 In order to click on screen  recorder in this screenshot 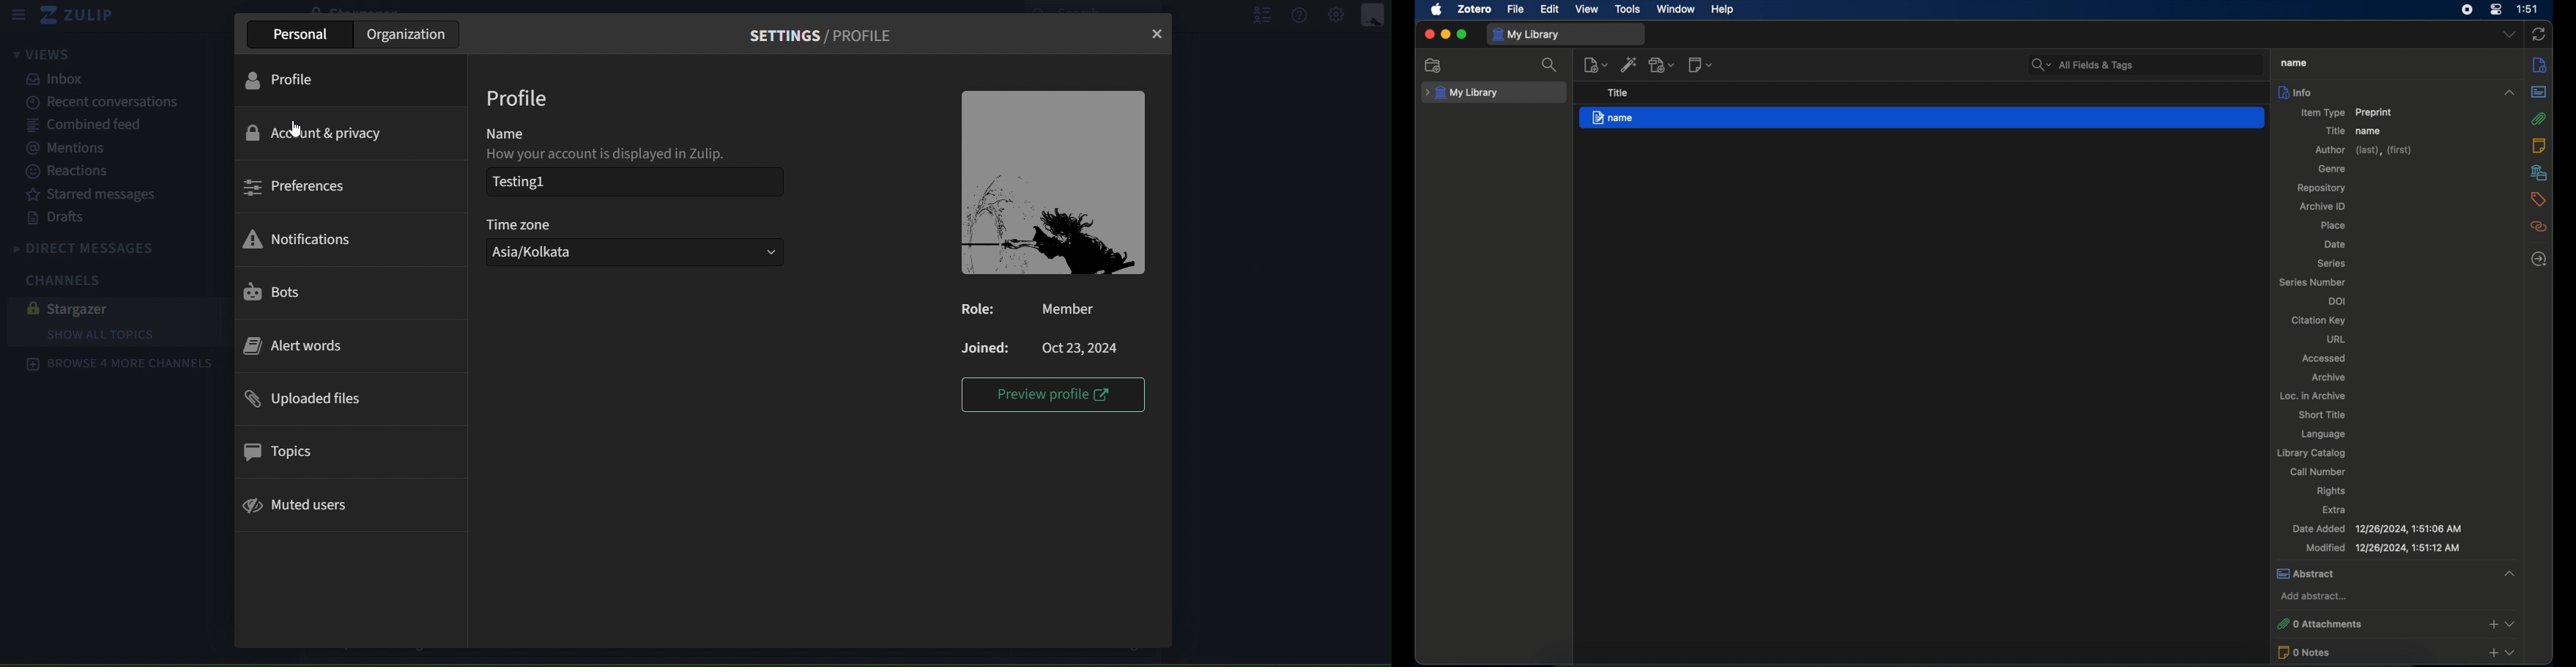, I will do `click(2467, 10)`.